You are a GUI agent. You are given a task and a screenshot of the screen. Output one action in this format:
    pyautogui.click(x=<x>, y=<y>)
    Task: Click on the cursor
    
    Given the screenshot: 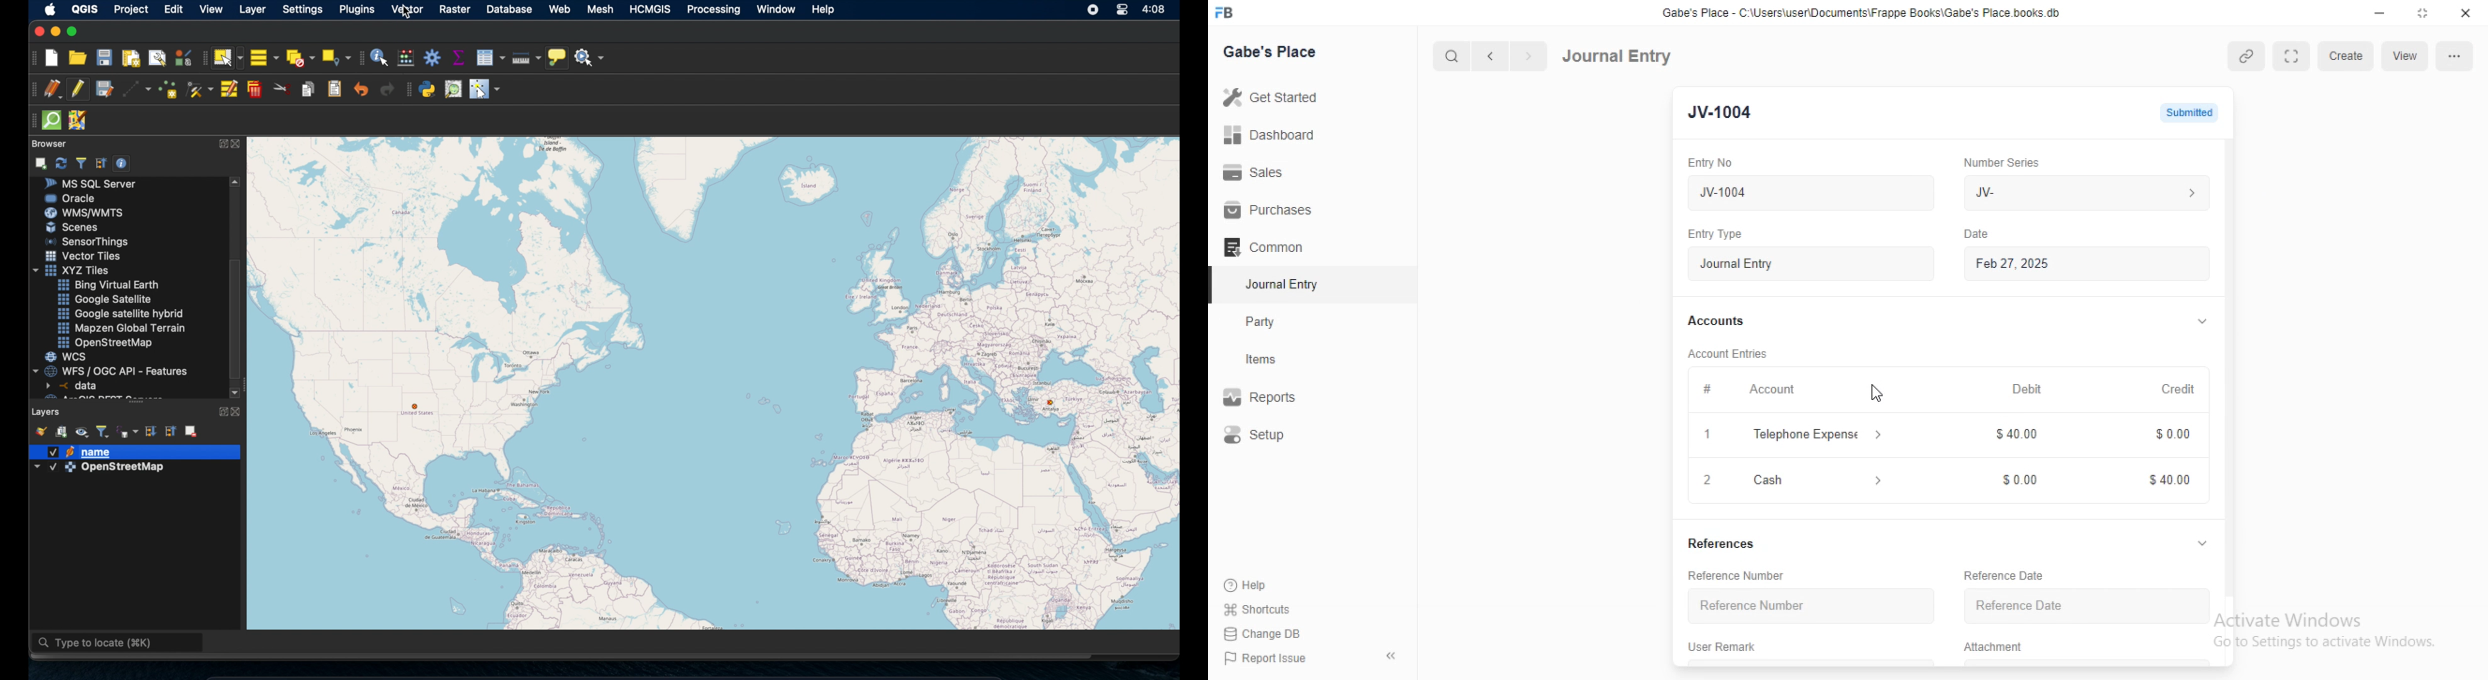 What is the action you would take?
    pyautogui.click(x=1877, y=394)
    